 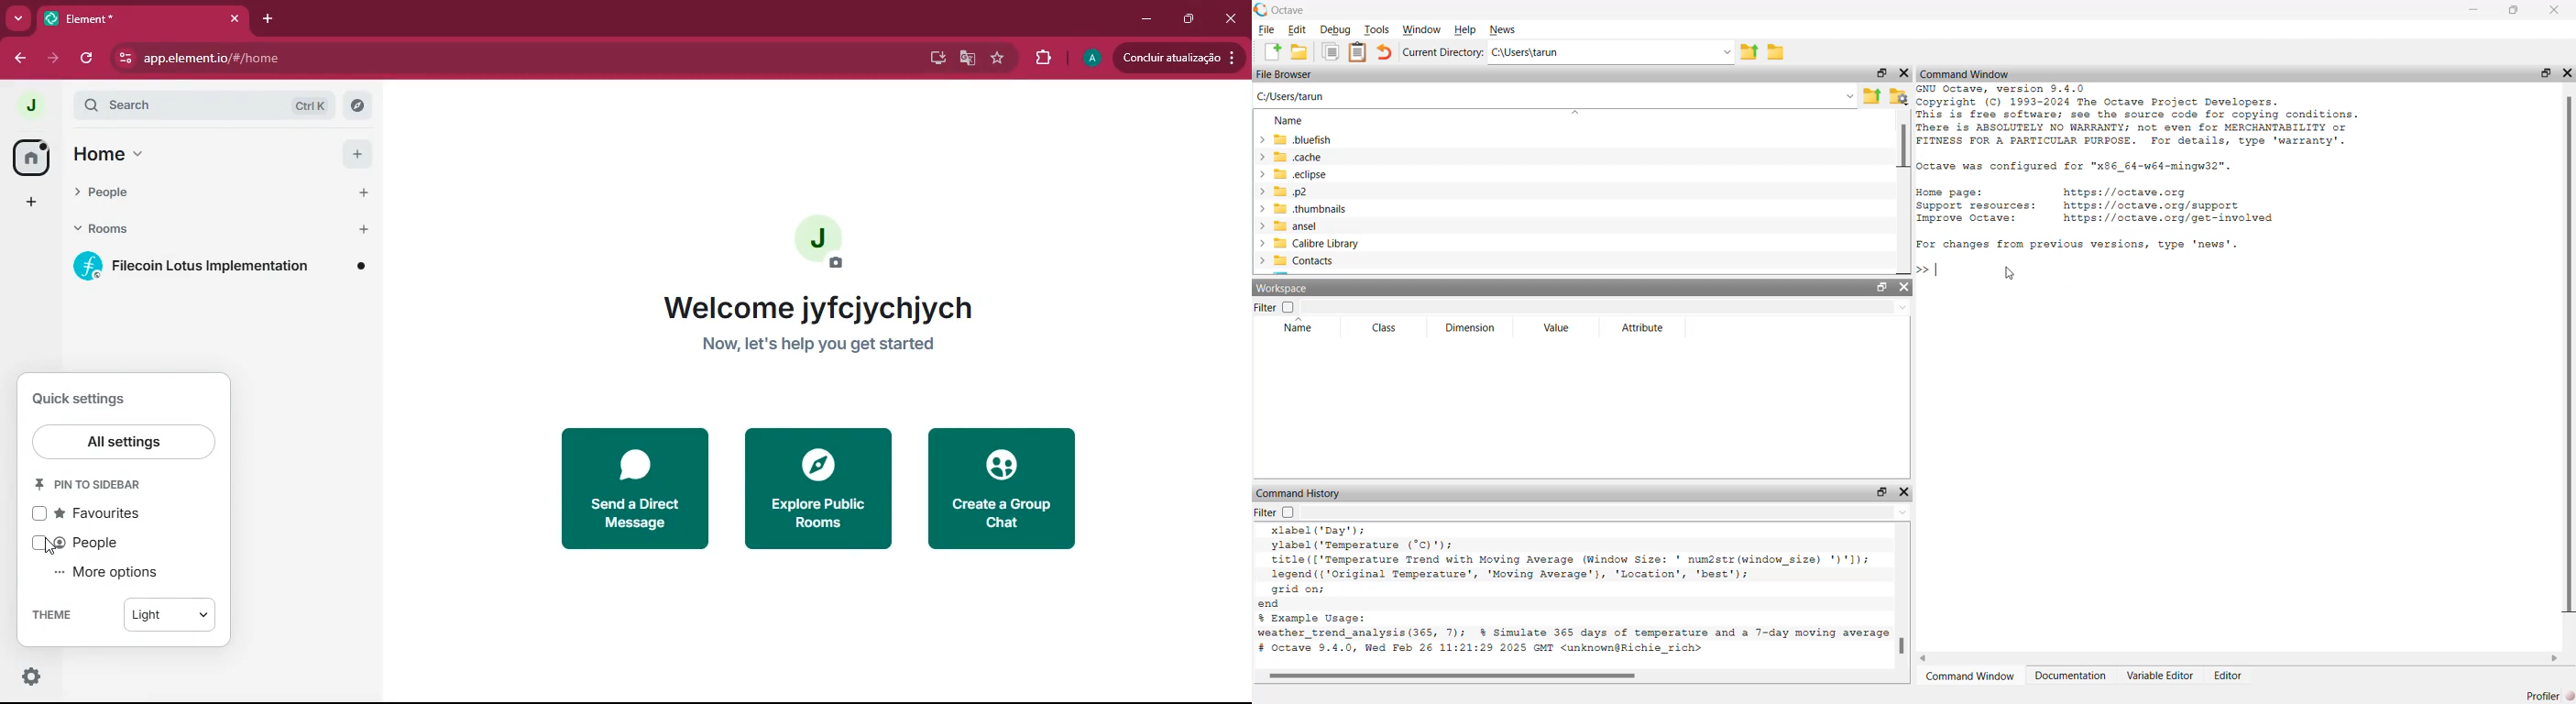 What do you see at coordinates (1902, 95) in the screenshot?
I see `settings` at bounding box center [1902, 95].